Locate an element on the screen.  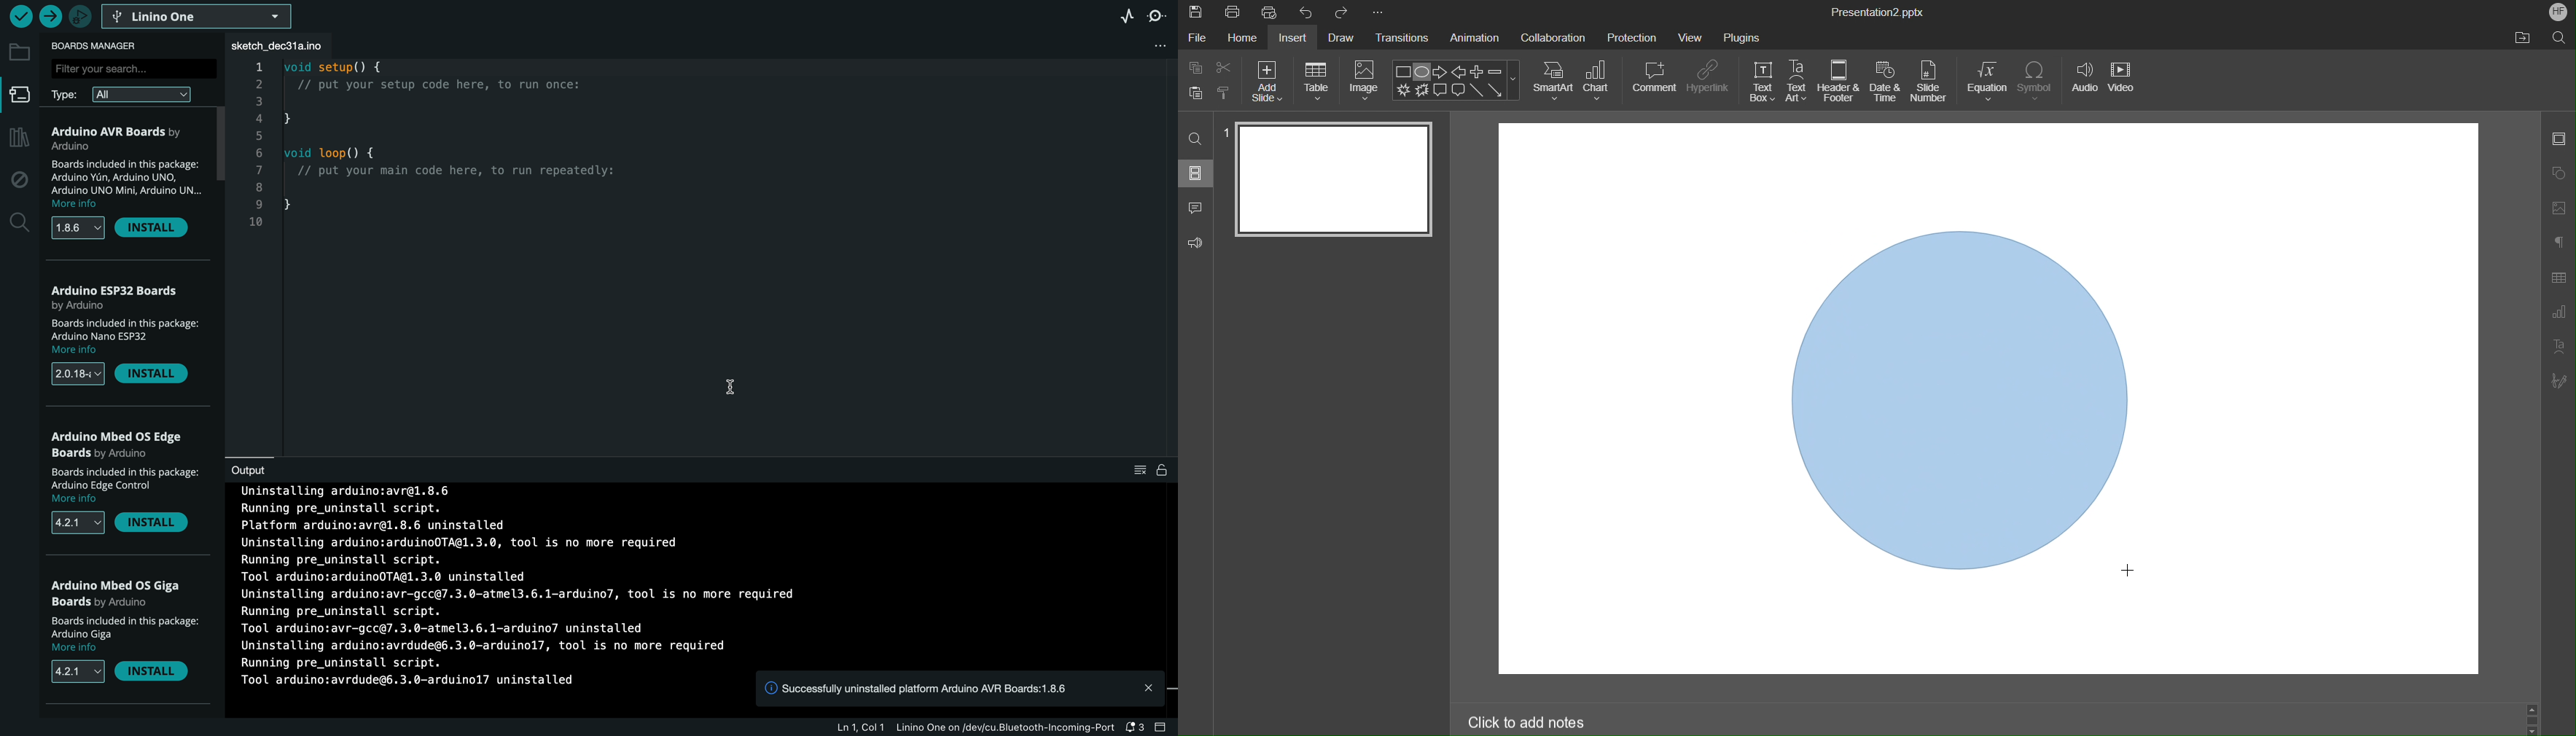
Draw is located at coordinates (1344, 38).